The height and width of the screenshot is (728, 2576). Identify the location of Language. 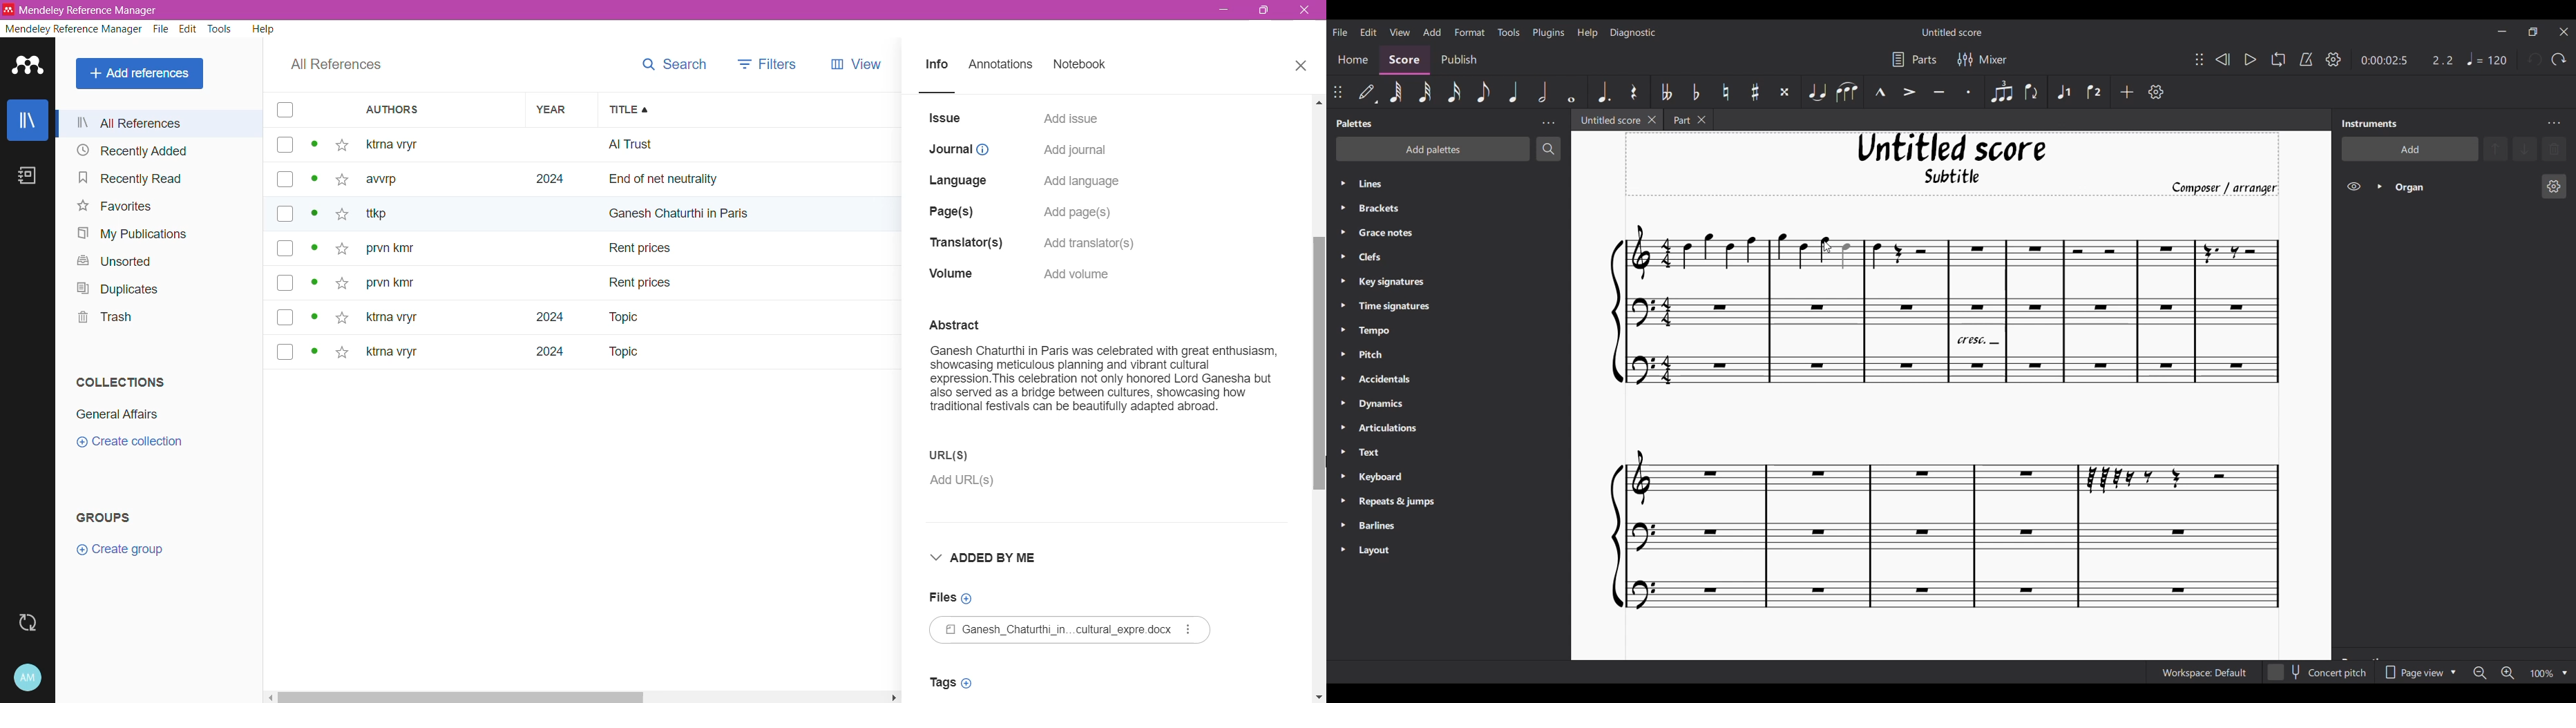
(962, 178).